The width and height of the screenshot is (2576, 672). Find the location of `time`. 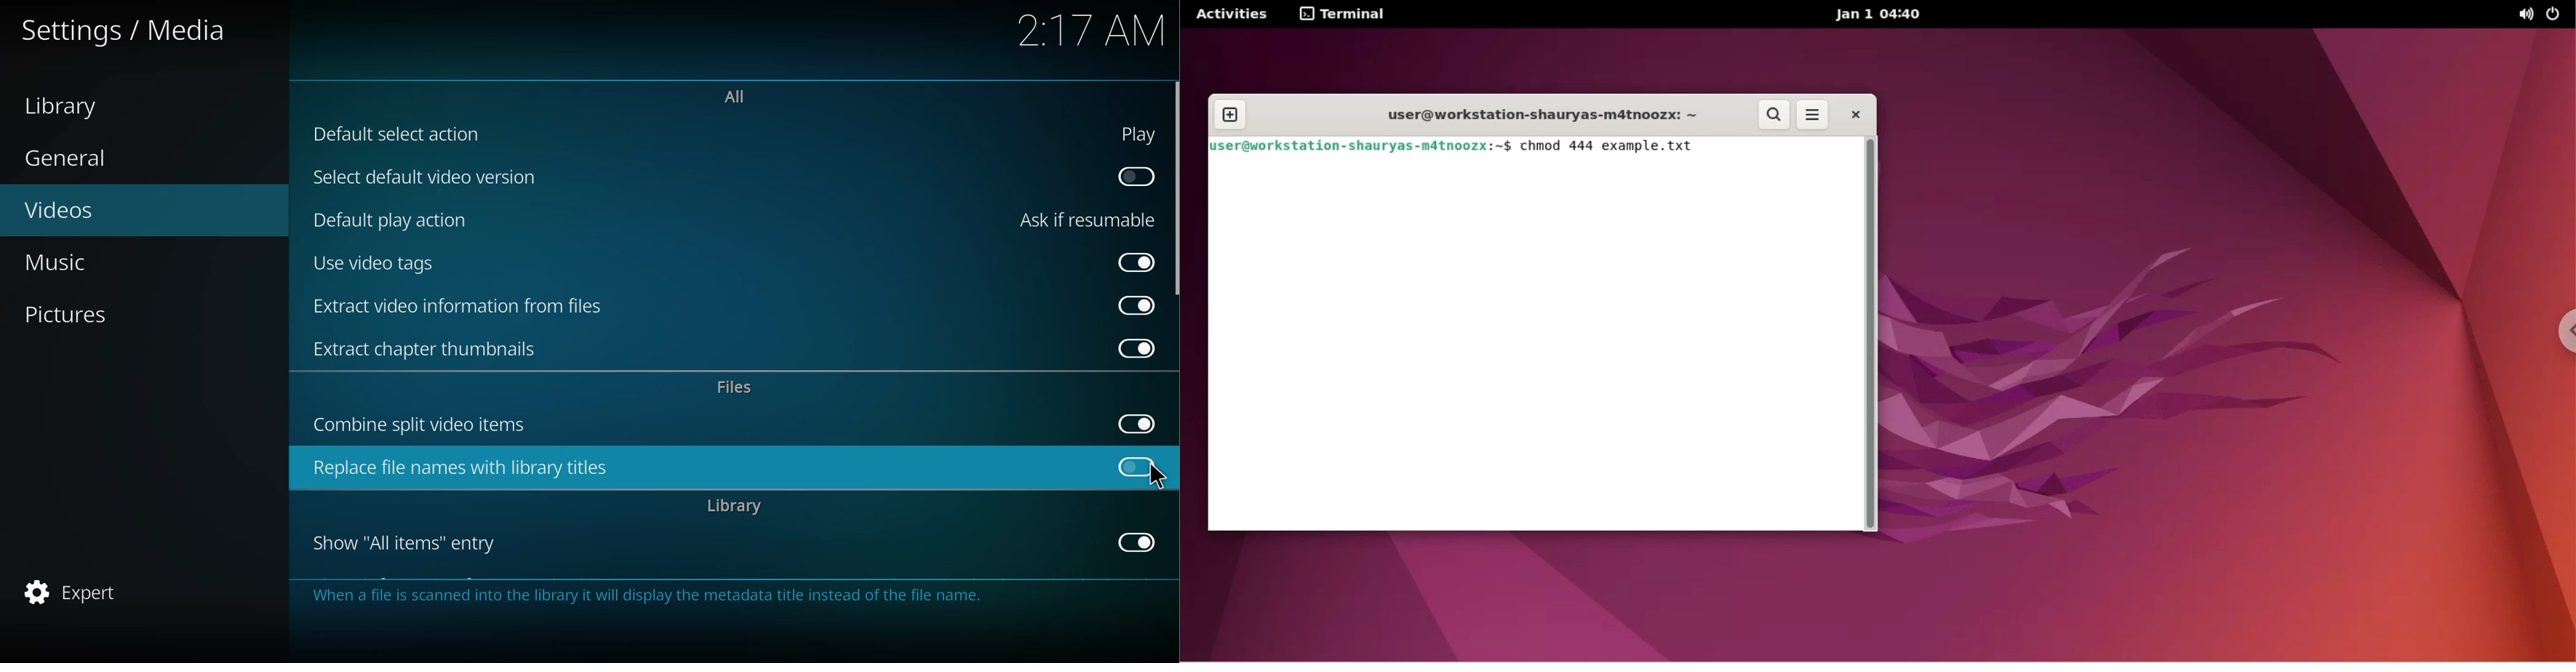

time is located at coordinates (1092, 30).